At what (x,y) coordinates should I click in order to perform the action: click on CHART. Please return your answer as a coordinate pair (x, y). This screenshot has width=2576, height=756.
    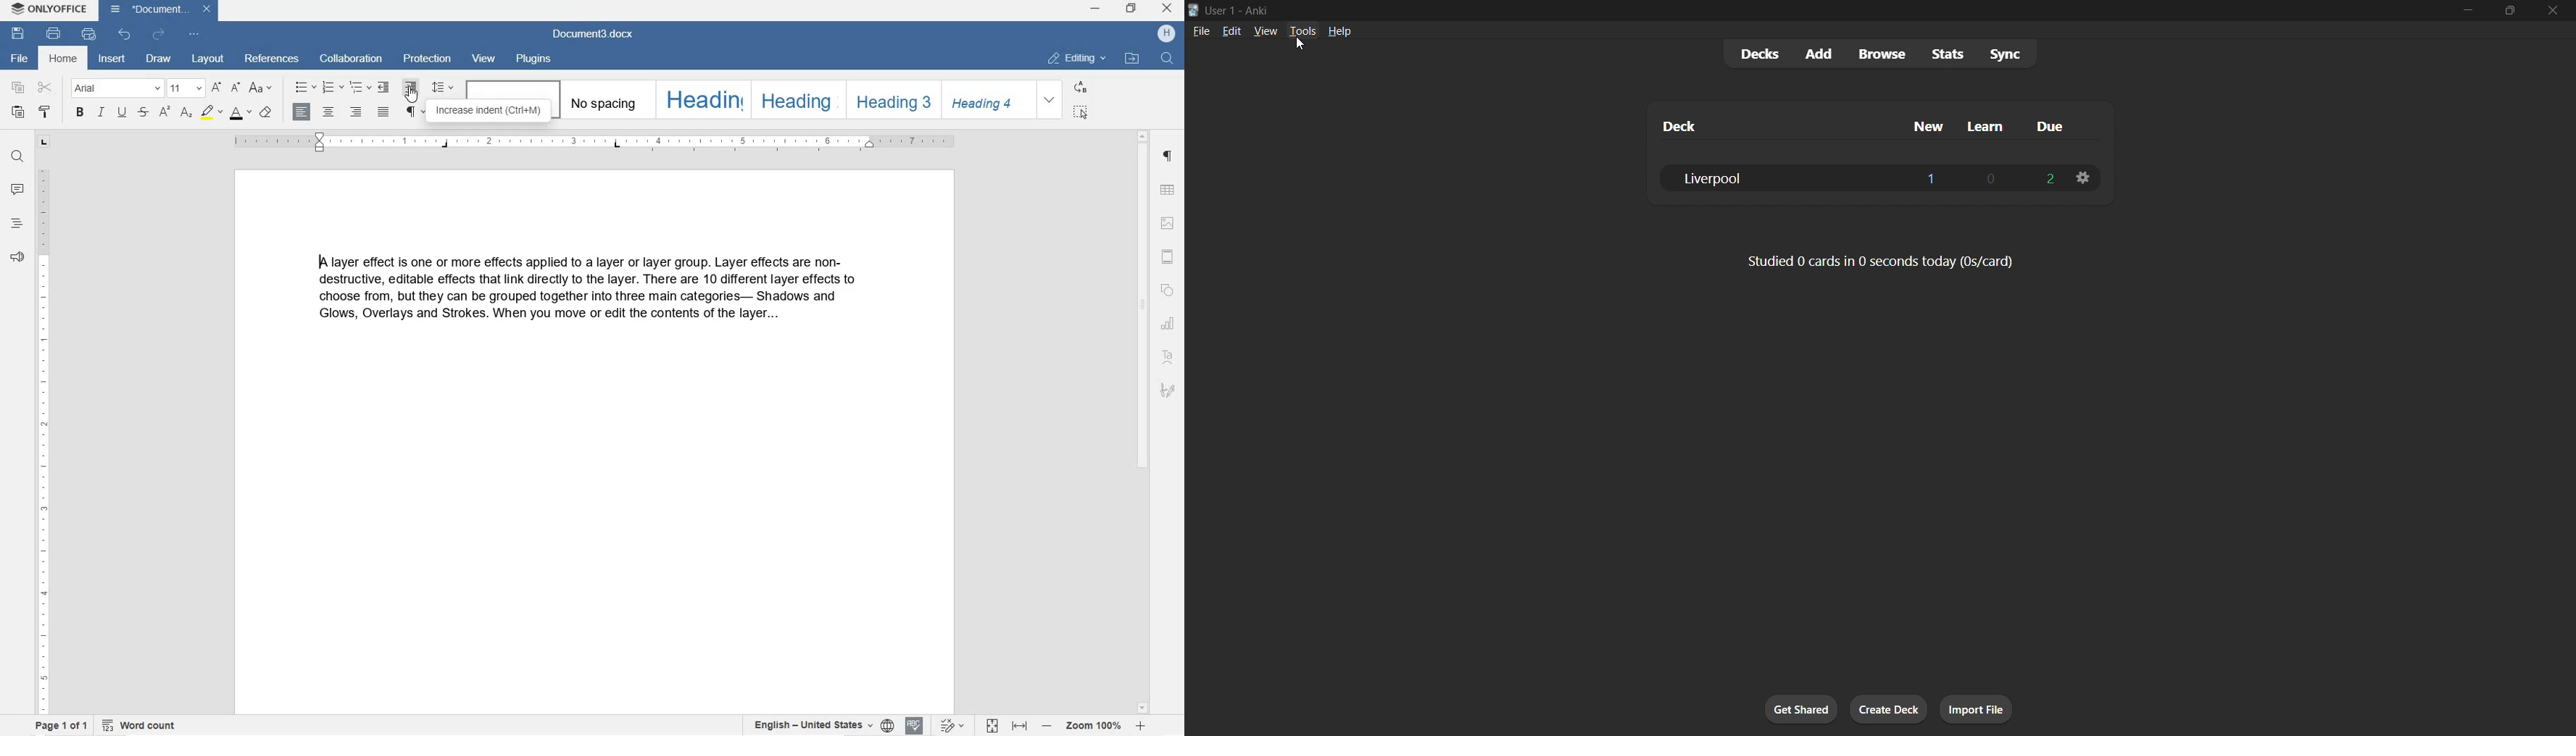
    Looking at the image, I should click on (1170, 323).